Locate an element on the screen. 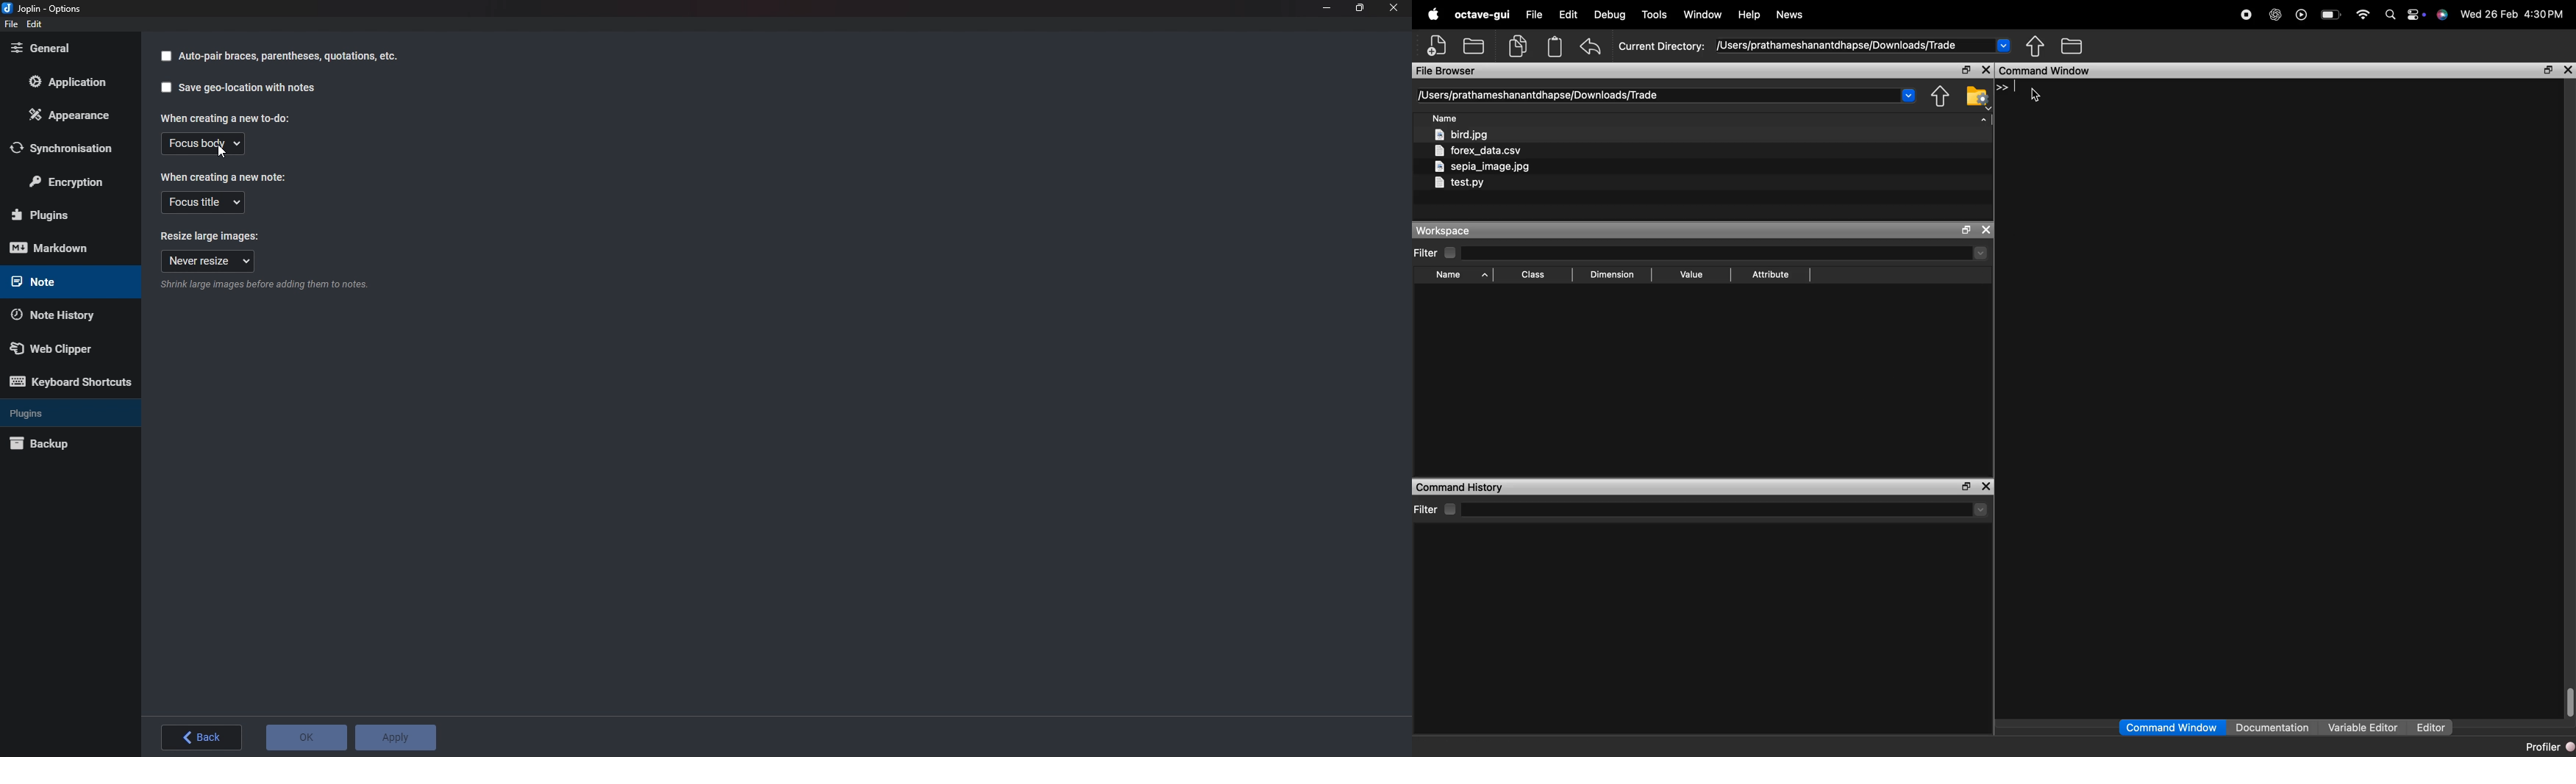  Application is located at coordinates (74, 82).